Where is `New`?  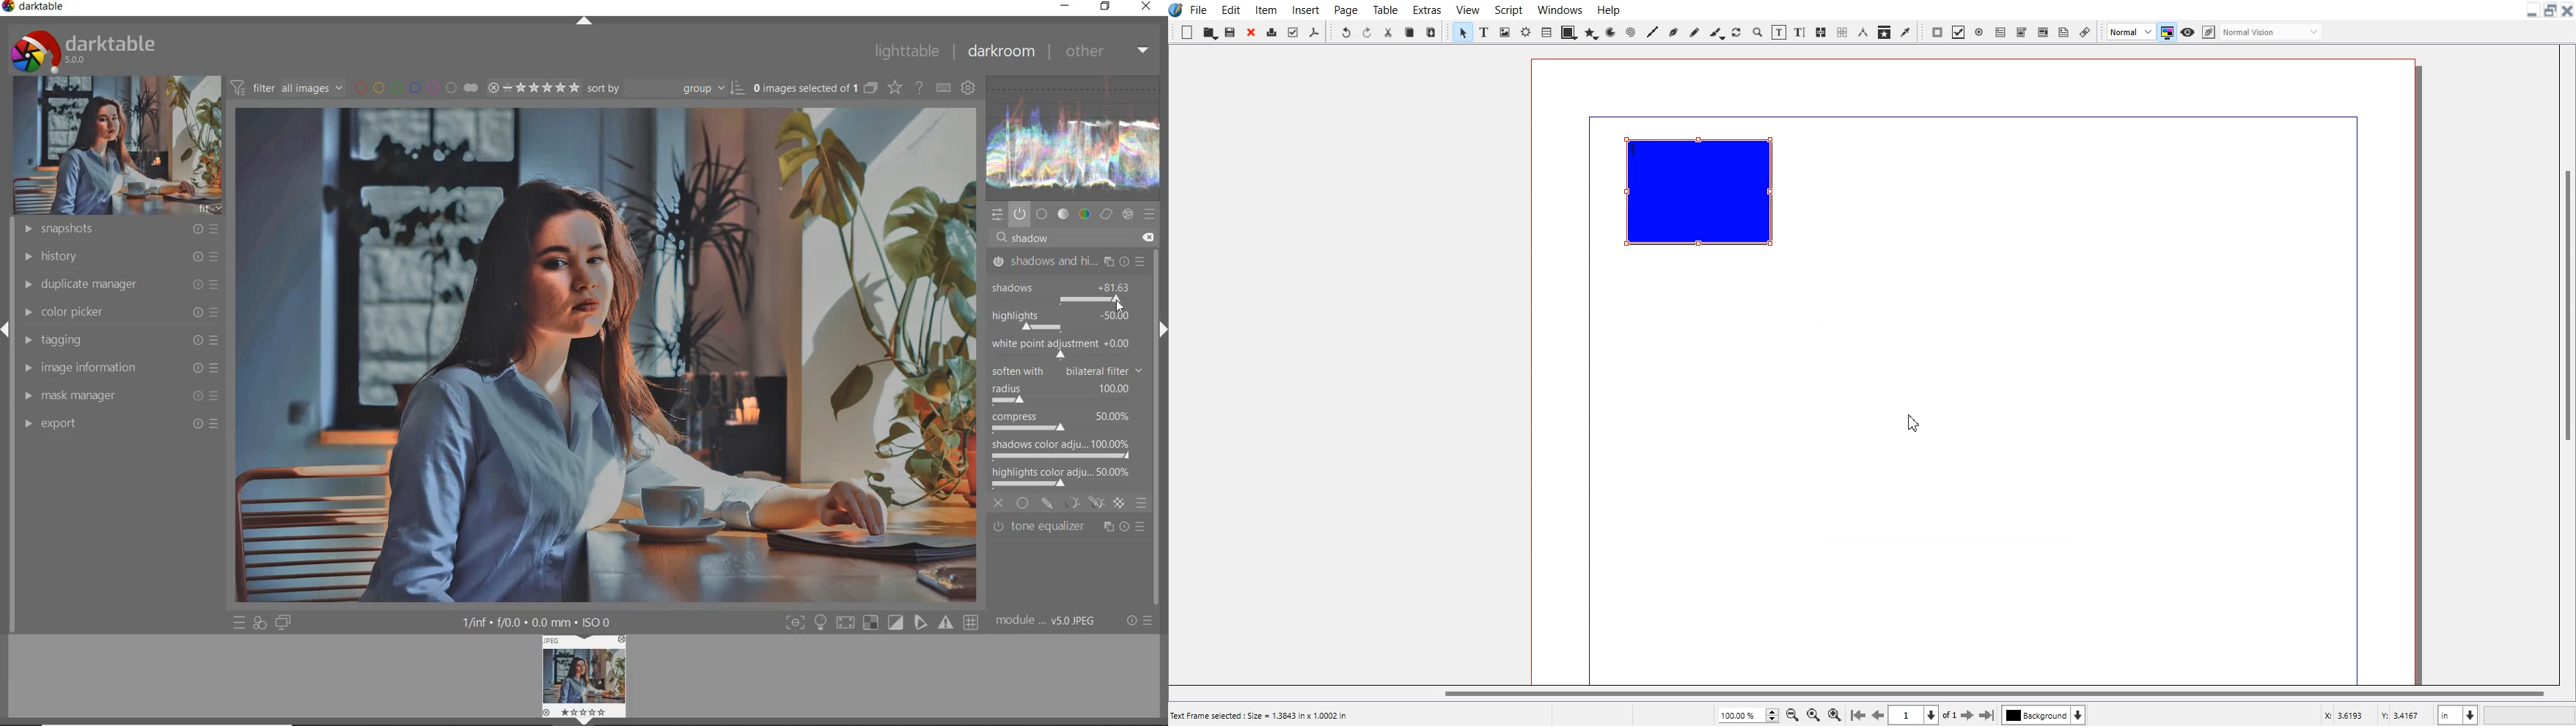 New is located at coordinates (1186, 32).